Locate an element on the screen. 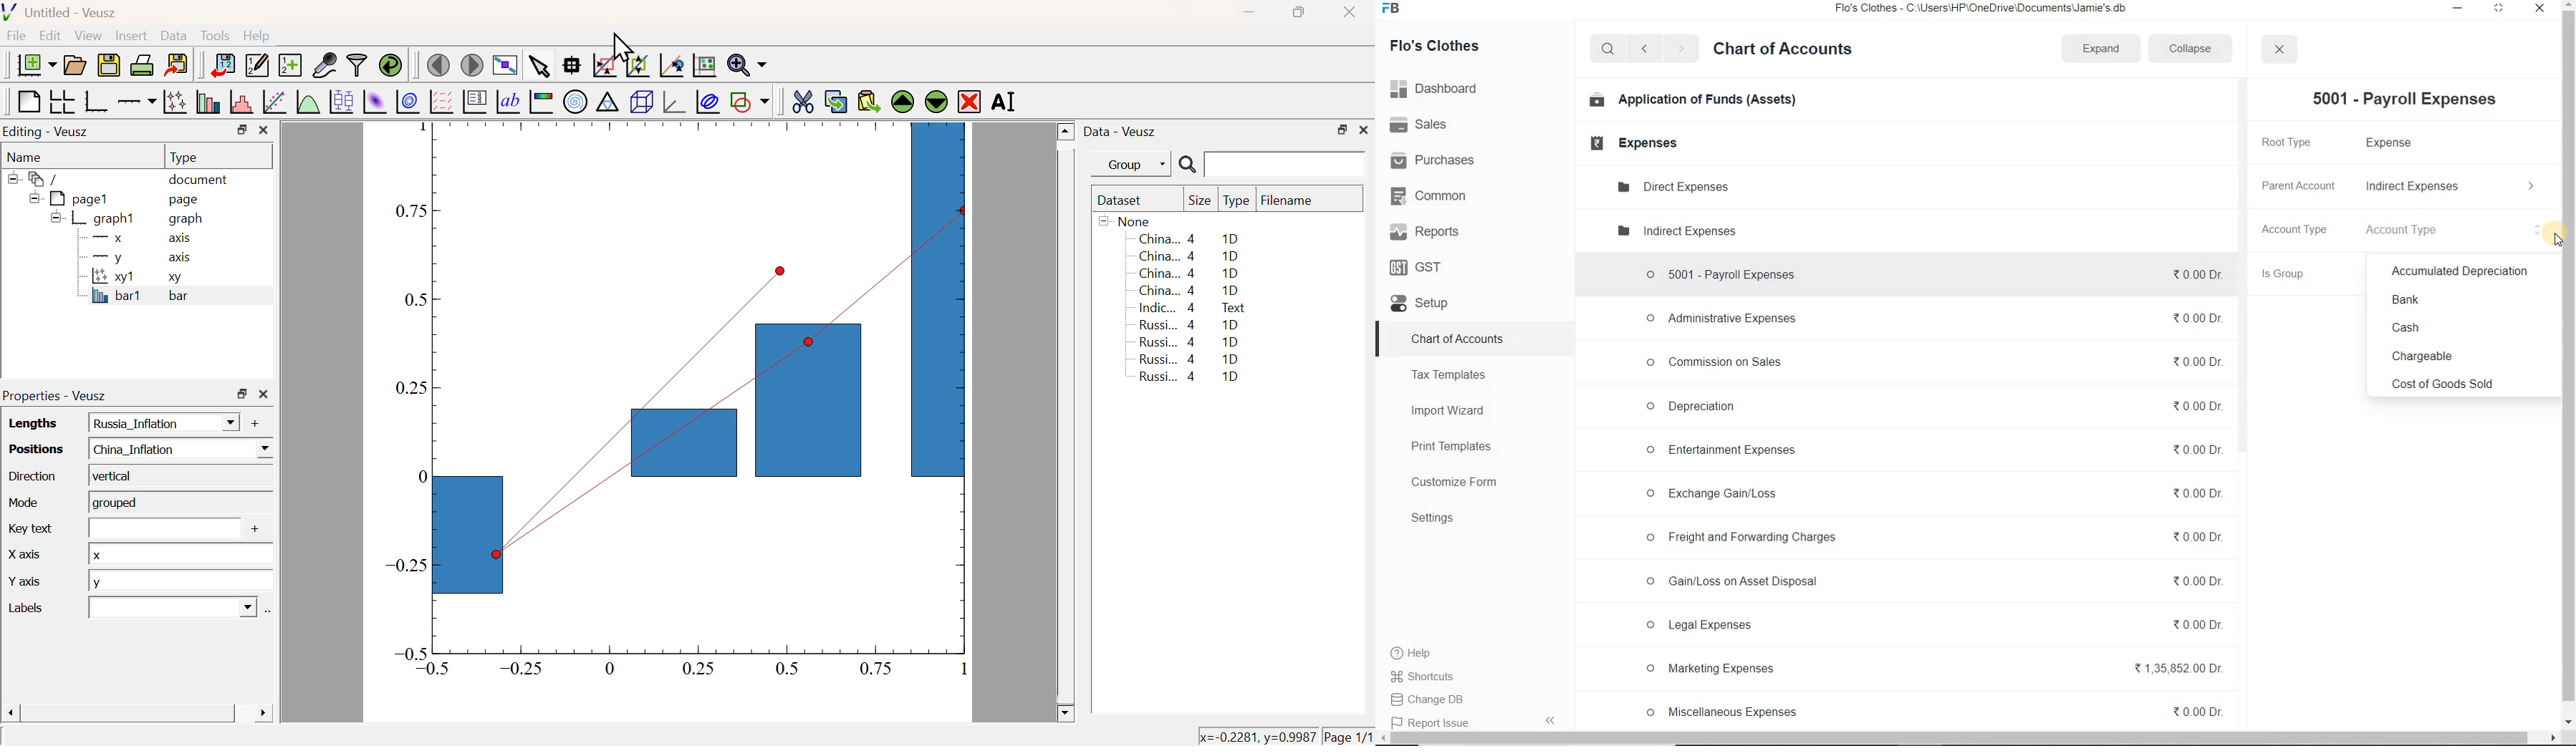 The width and height of the screenshot is (2576, 756). © Administrative Expenses %0.00Dr. is located at coordinates (1929, 319).